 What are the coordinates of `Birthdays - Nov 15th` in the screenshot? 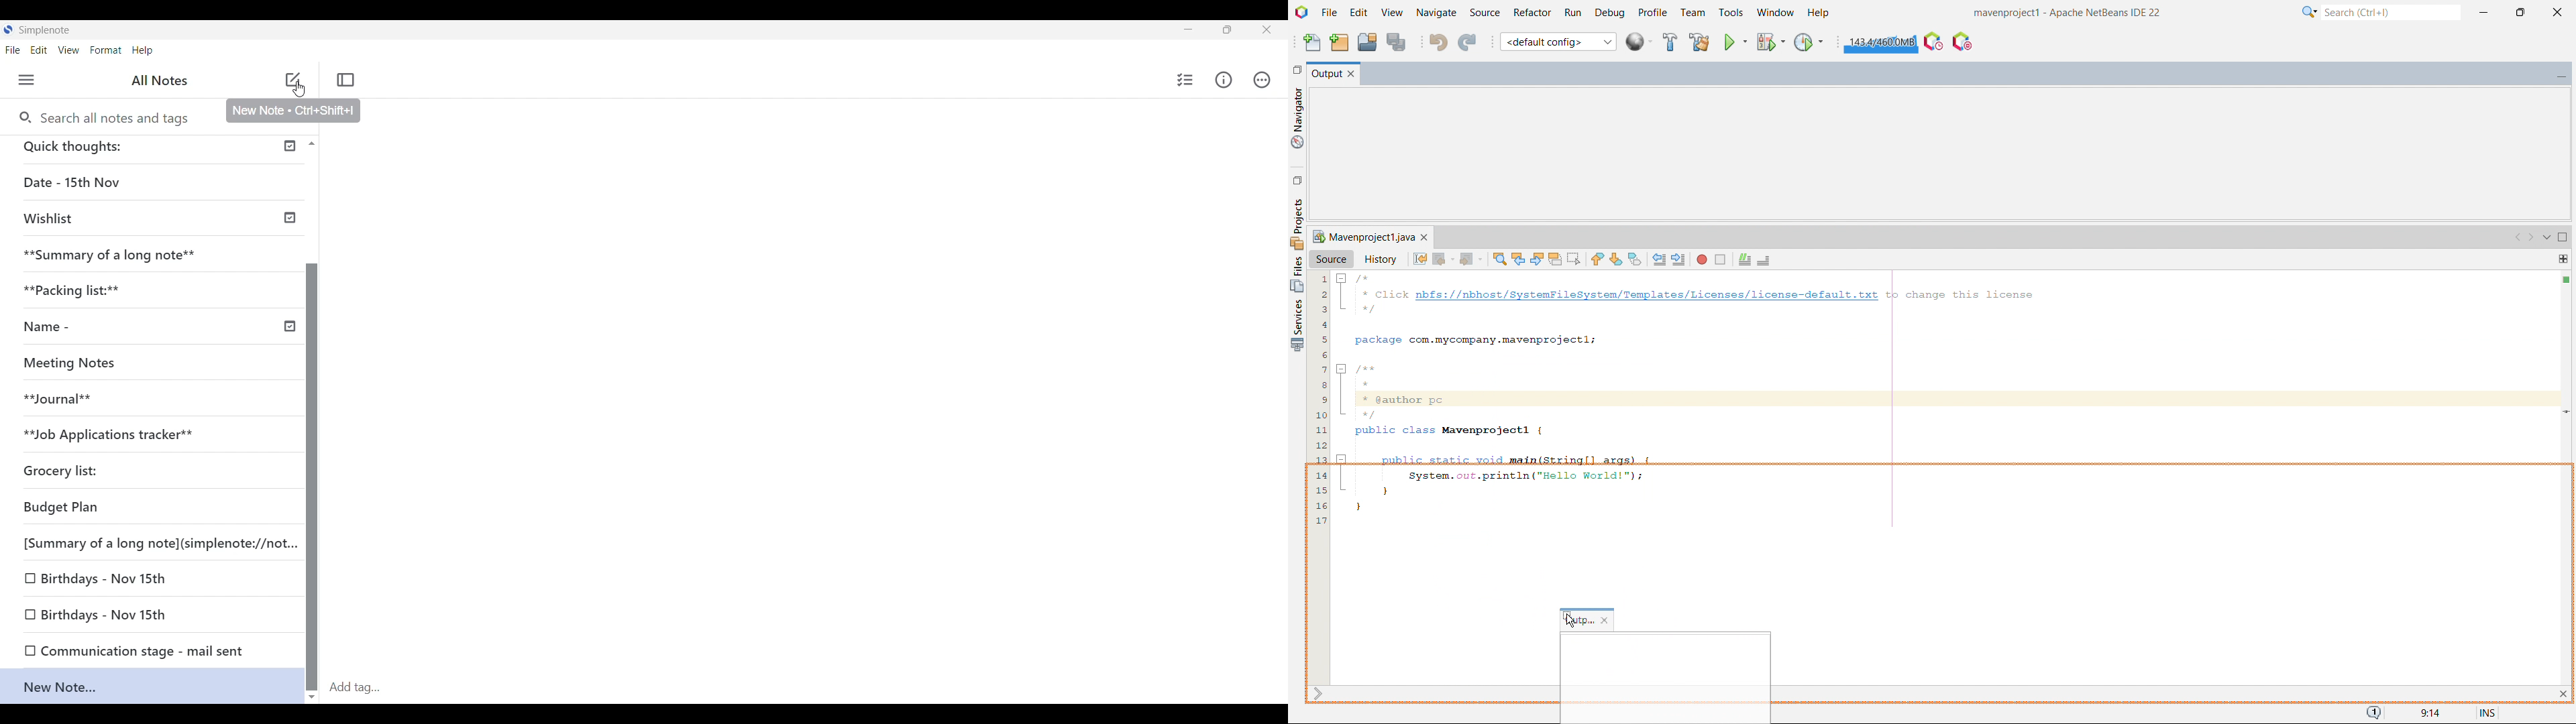 It's located at (154, 616).